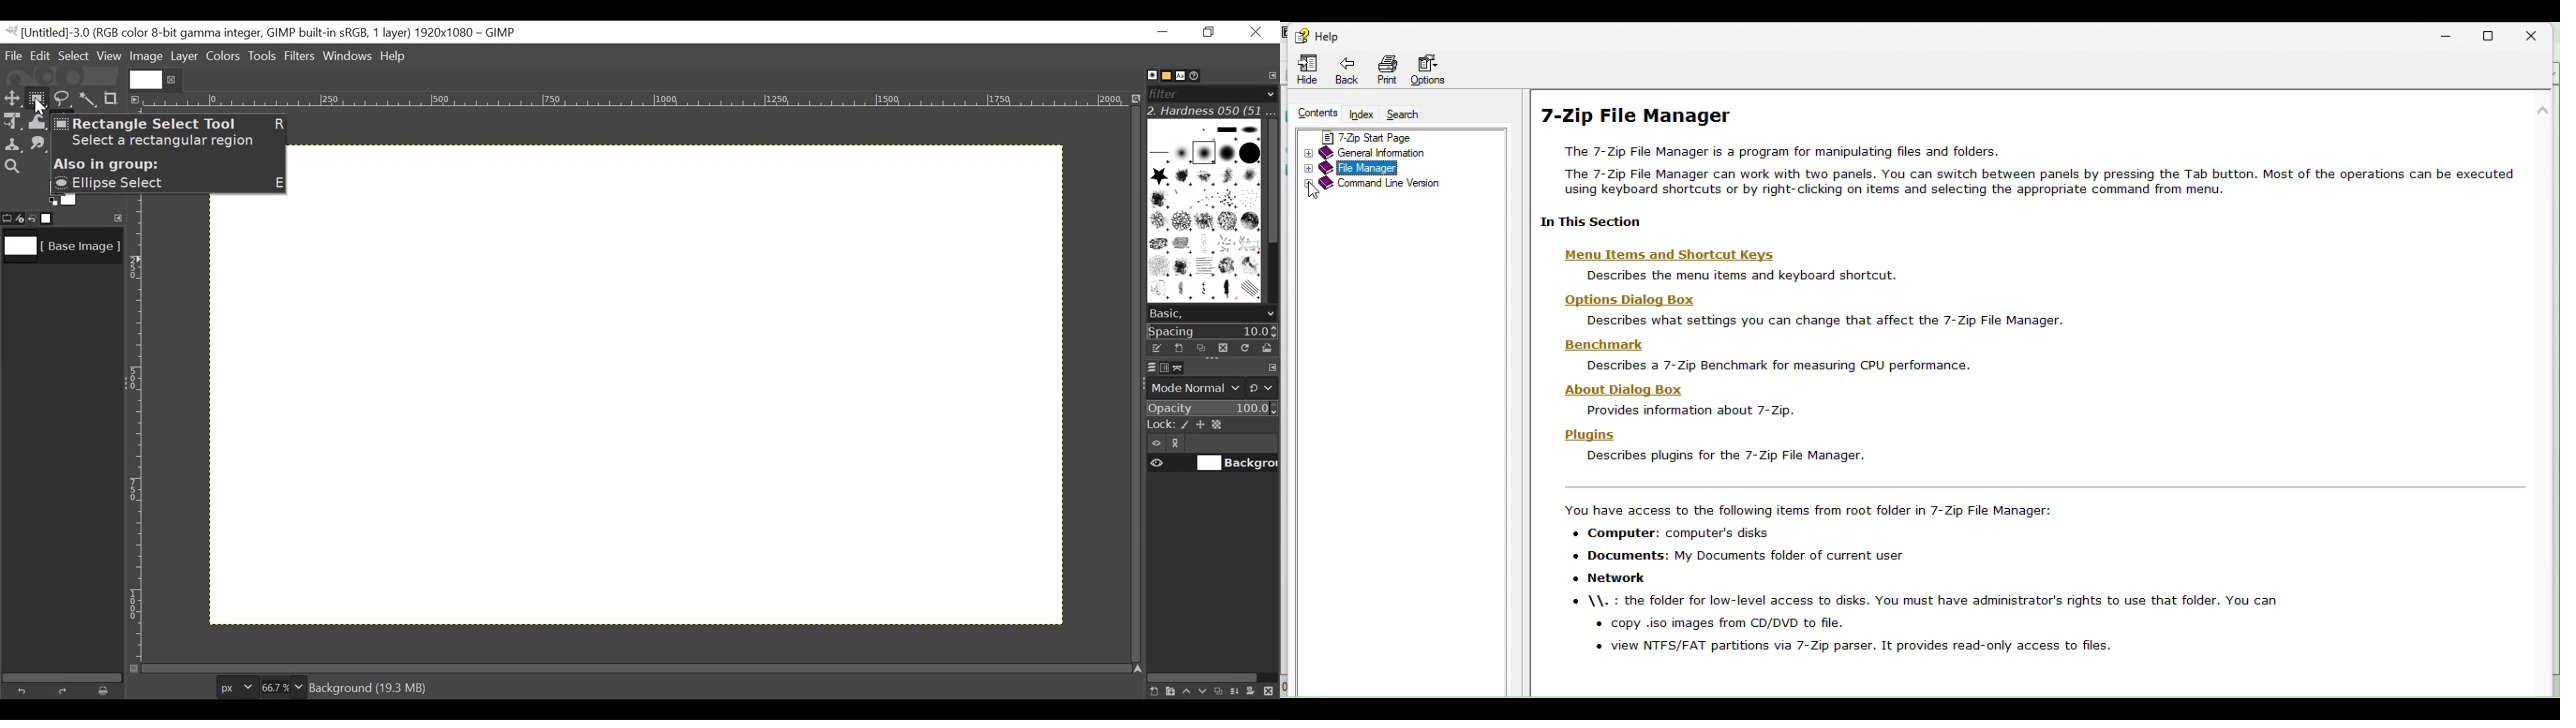  Describe the element at coordinates (1238, 691) in the screenshot. I see `merge the layer` at that location.